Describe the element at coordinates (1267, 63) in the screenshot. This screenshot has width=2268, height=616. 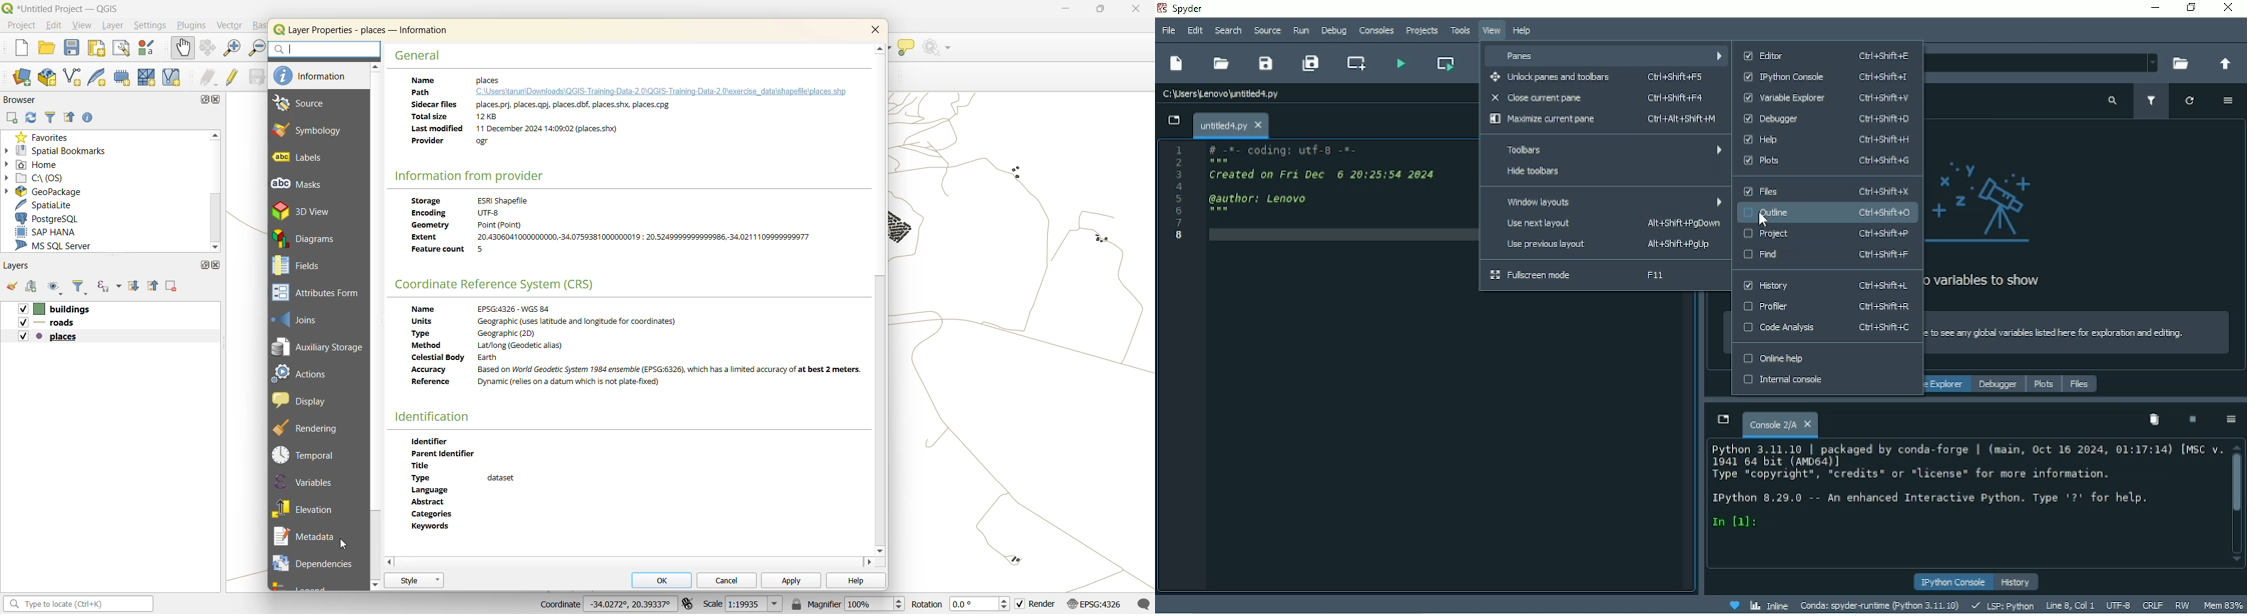
I see `Save file` at that location.